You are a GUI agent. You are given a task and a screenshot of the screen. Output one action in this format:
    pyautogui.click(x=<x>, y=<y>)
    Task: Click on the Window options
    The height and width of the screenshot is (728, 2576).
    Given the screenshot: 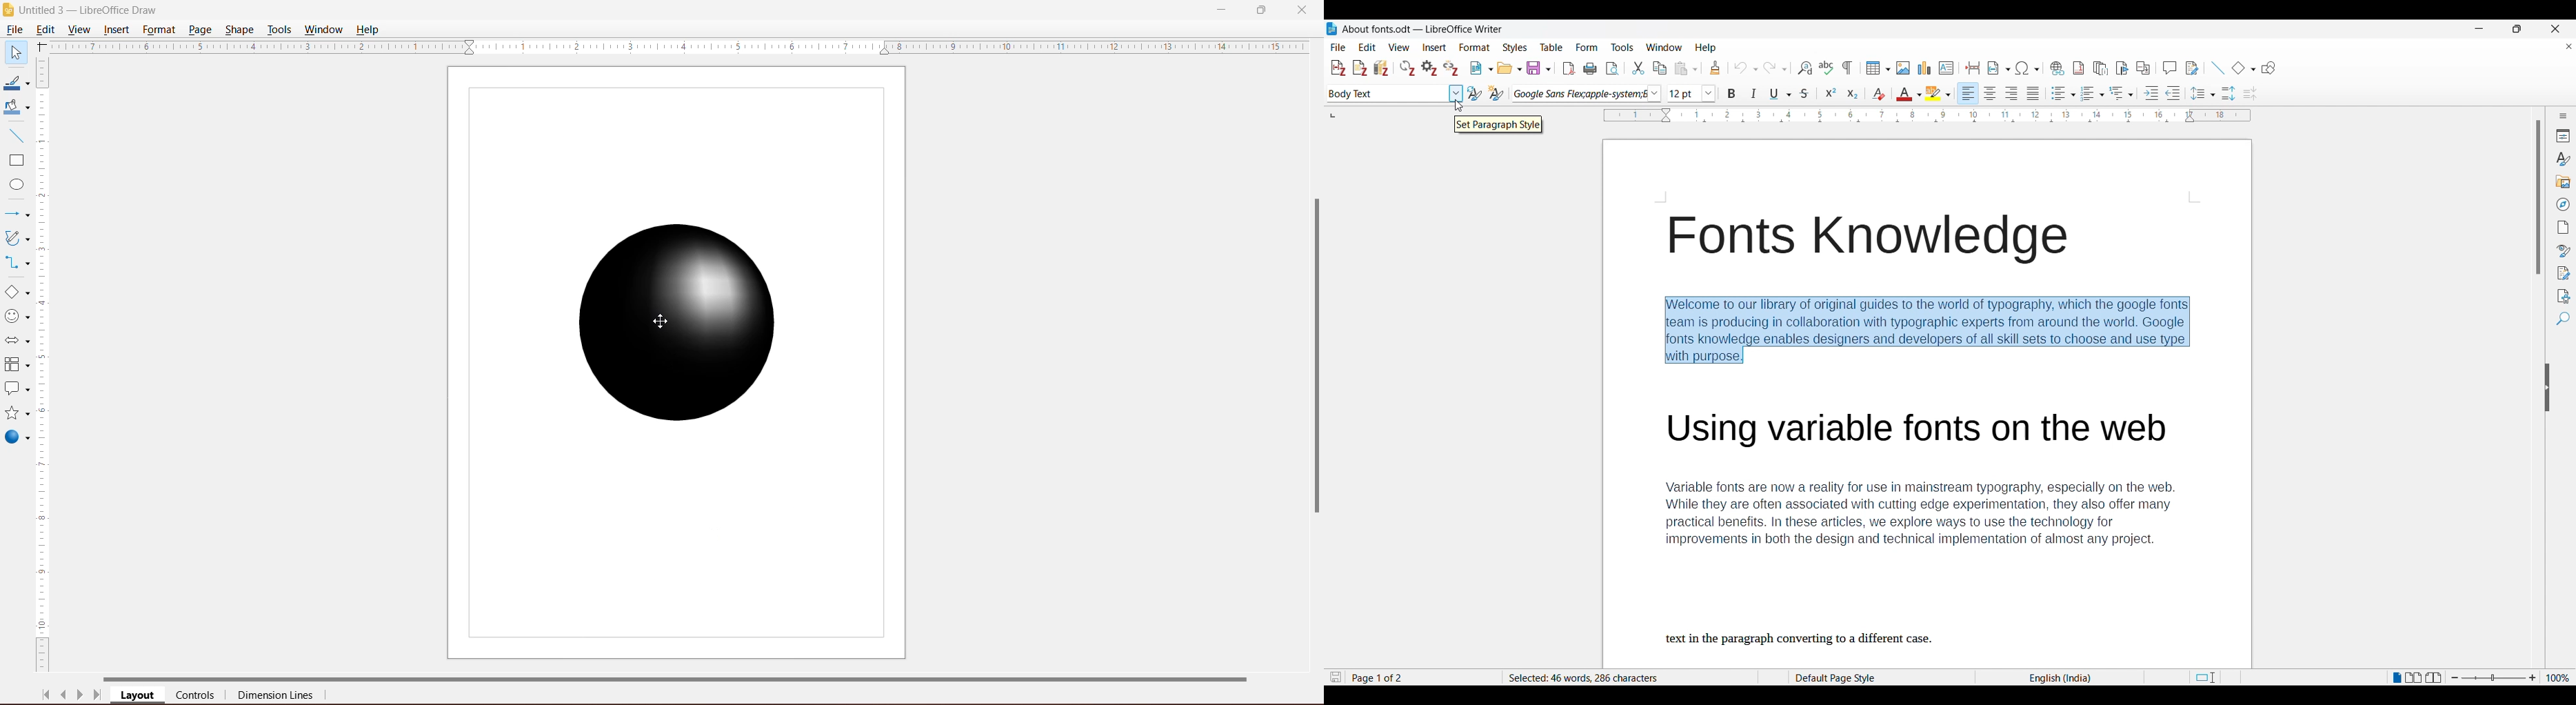 What is the action you would take?
    pyautogui.click(x=1664, y=47)
    